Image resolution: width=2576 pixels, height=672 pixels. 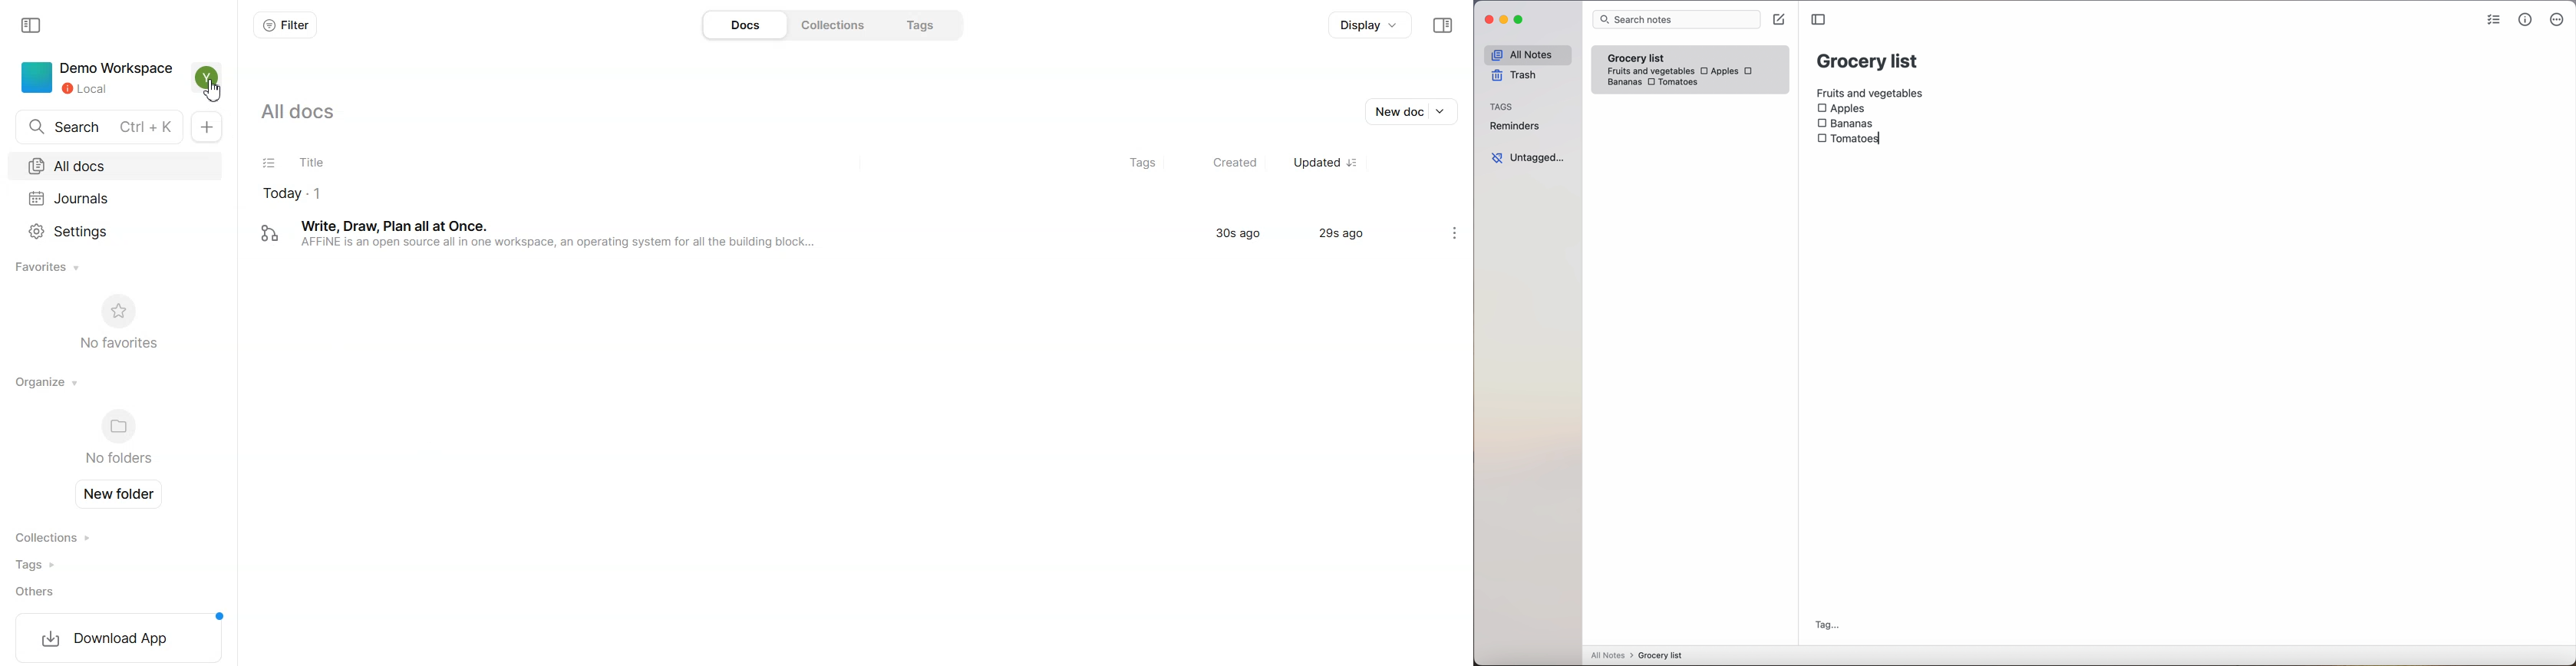 What do you see at coordinates (117, 637) in the screenshot?
I see `Download App` at bounding box center [117, 637].